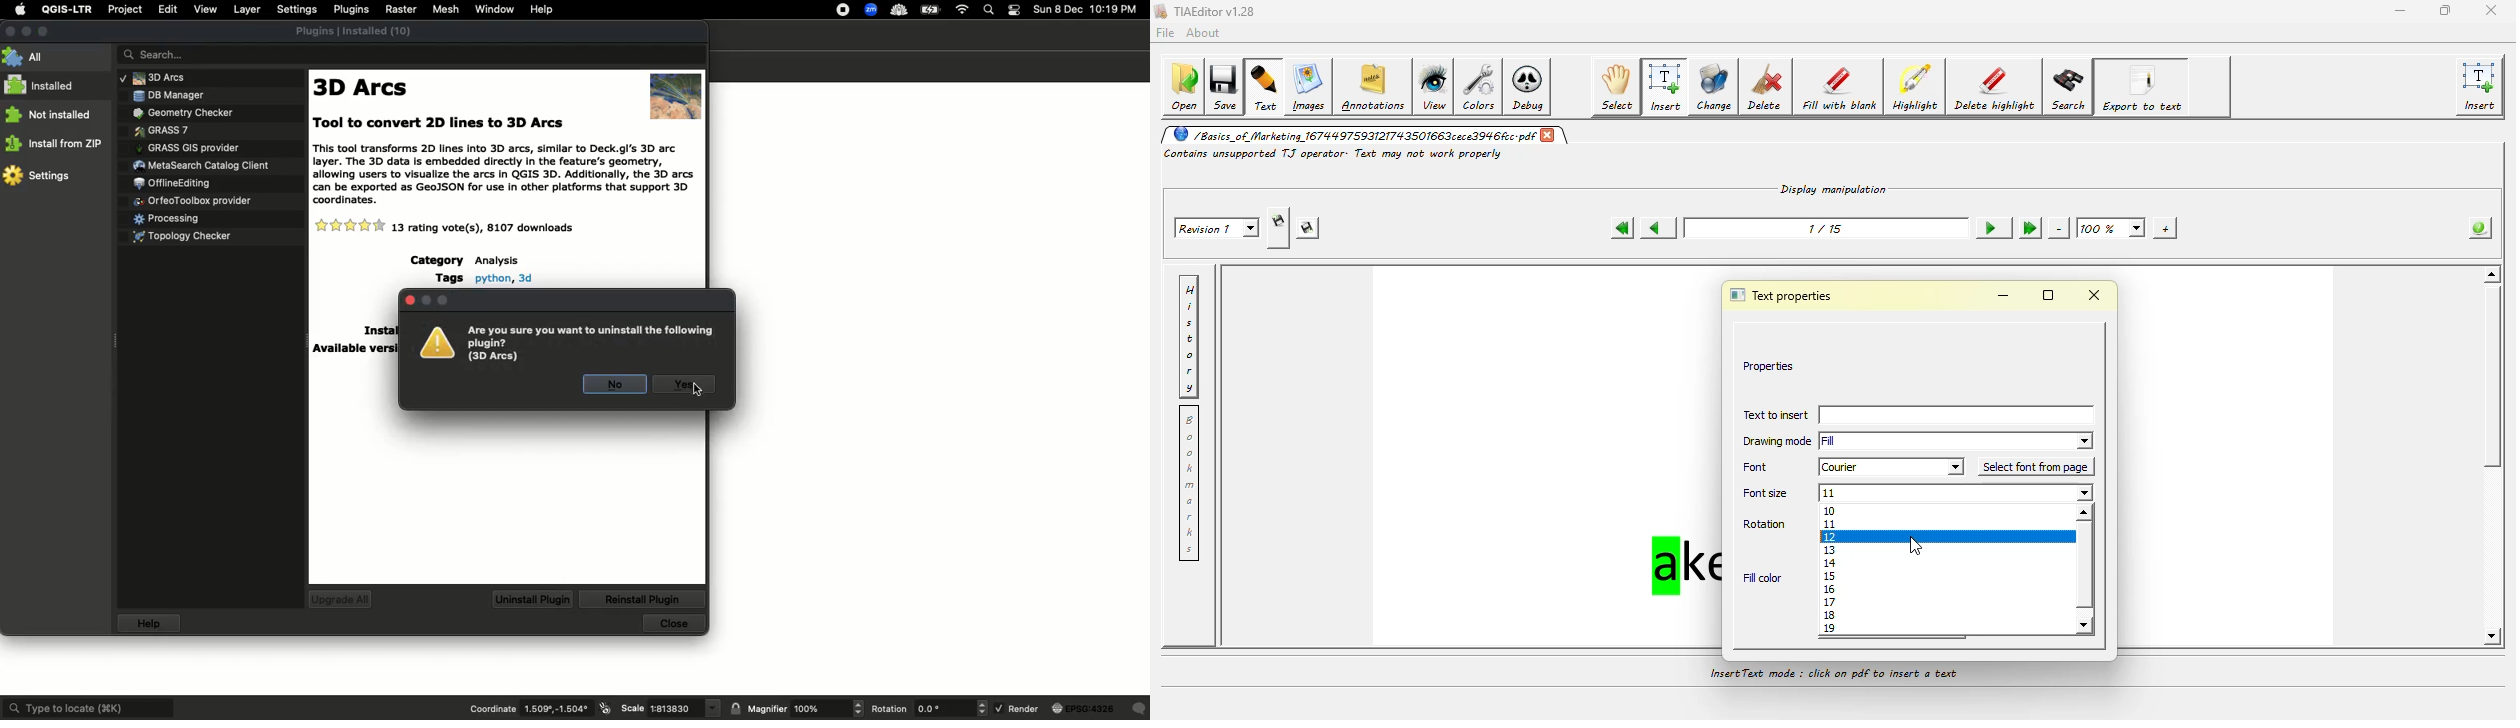  What do you see at coordinates (616, 384) in the screenshot?
I see `No` at bounding box center [616, 384].